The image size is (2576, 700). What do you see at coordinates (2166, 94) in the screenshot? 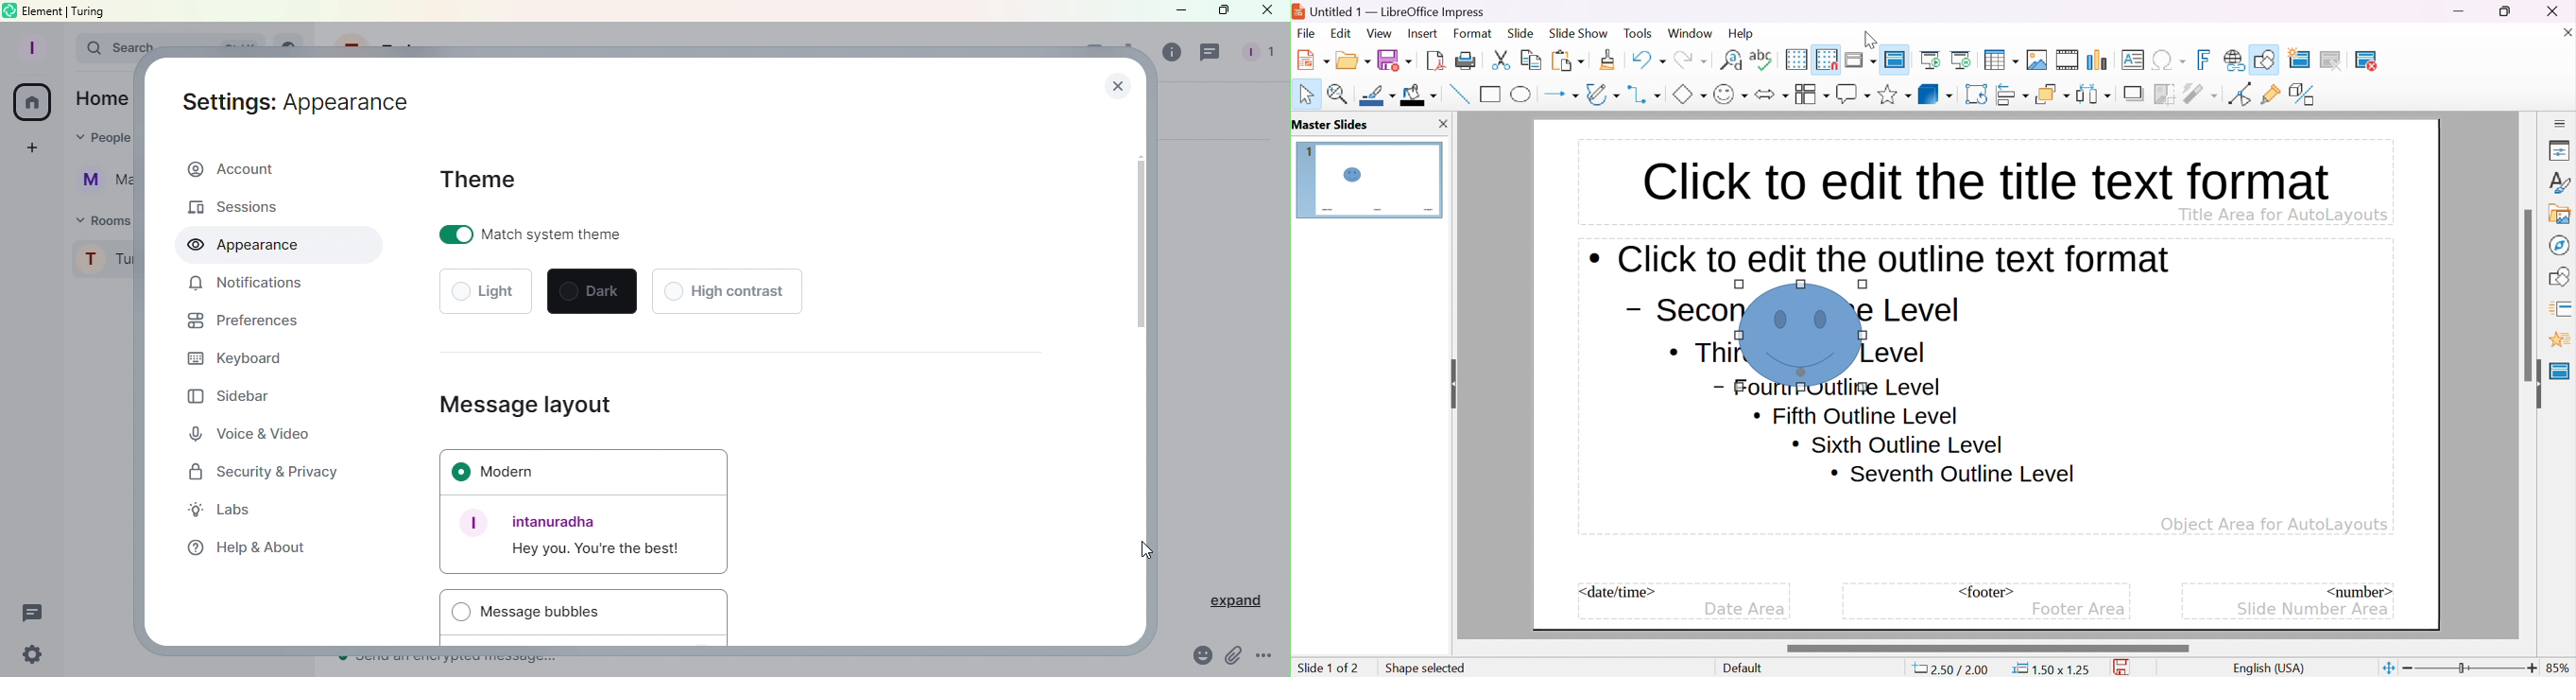
I see `crop image` at bounding box center [2166, 94].